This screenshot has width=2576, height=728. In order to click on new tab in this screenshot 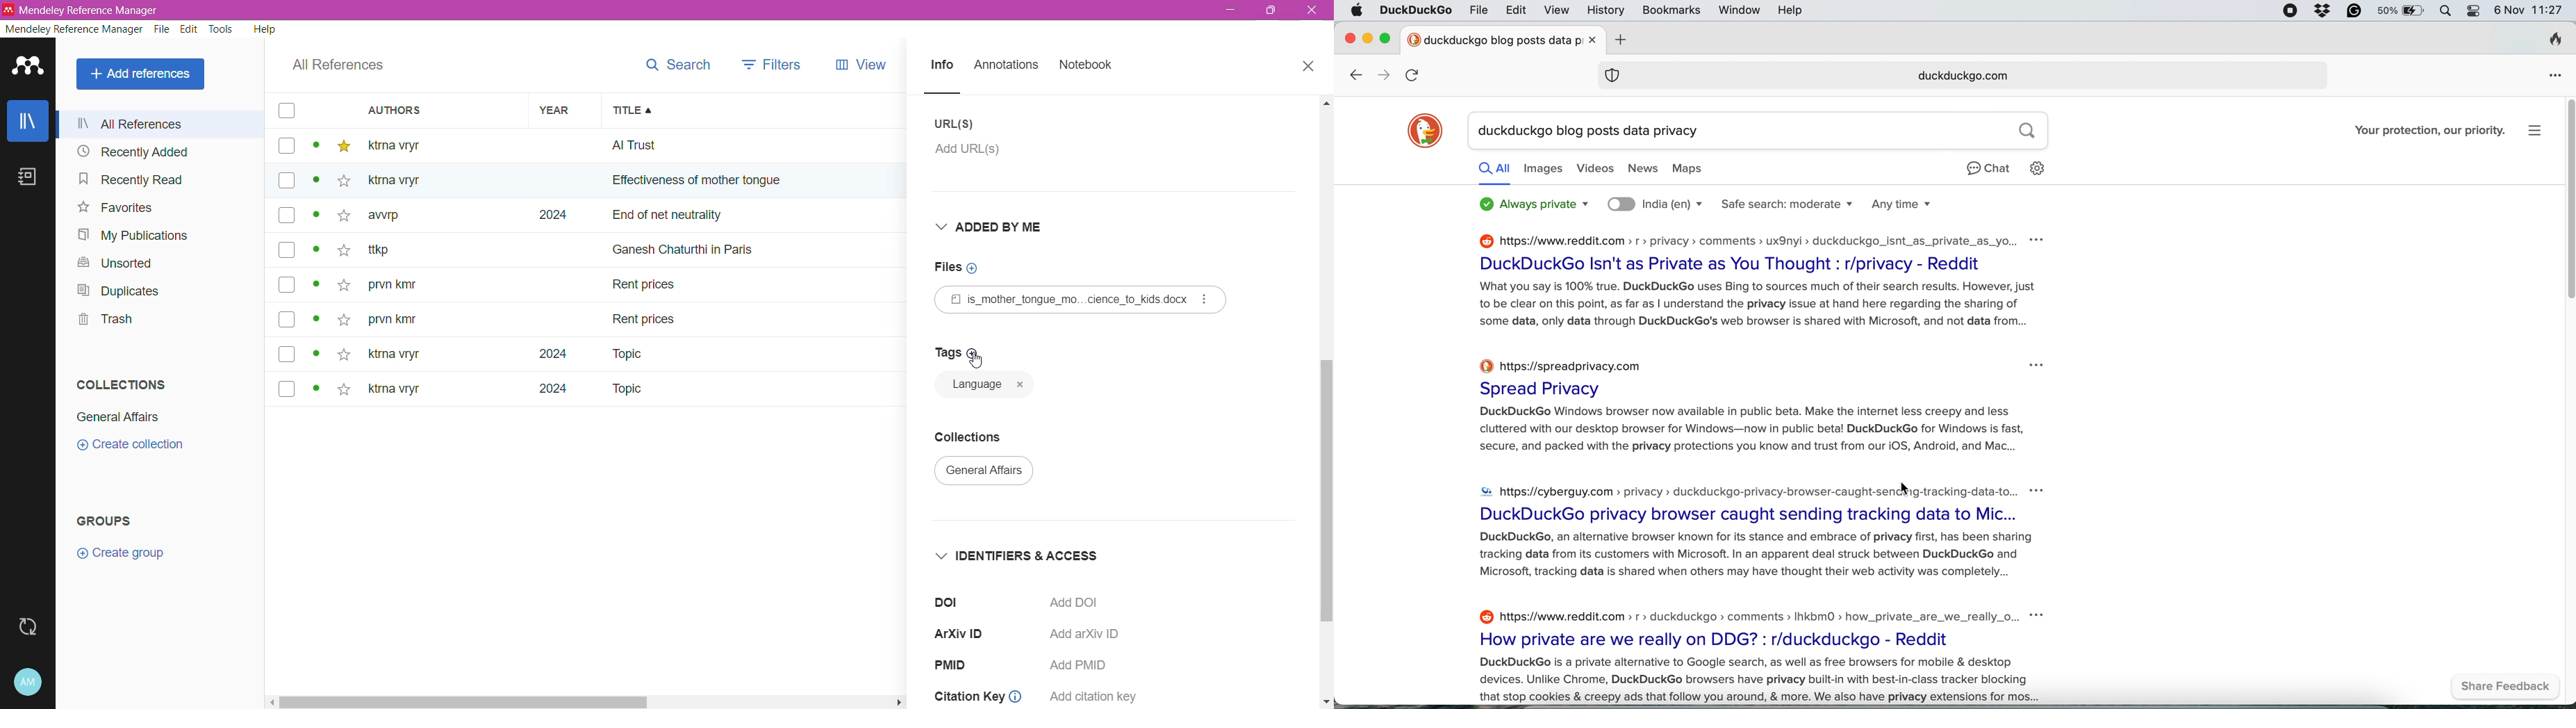, I will do `click(1620, 38)`.